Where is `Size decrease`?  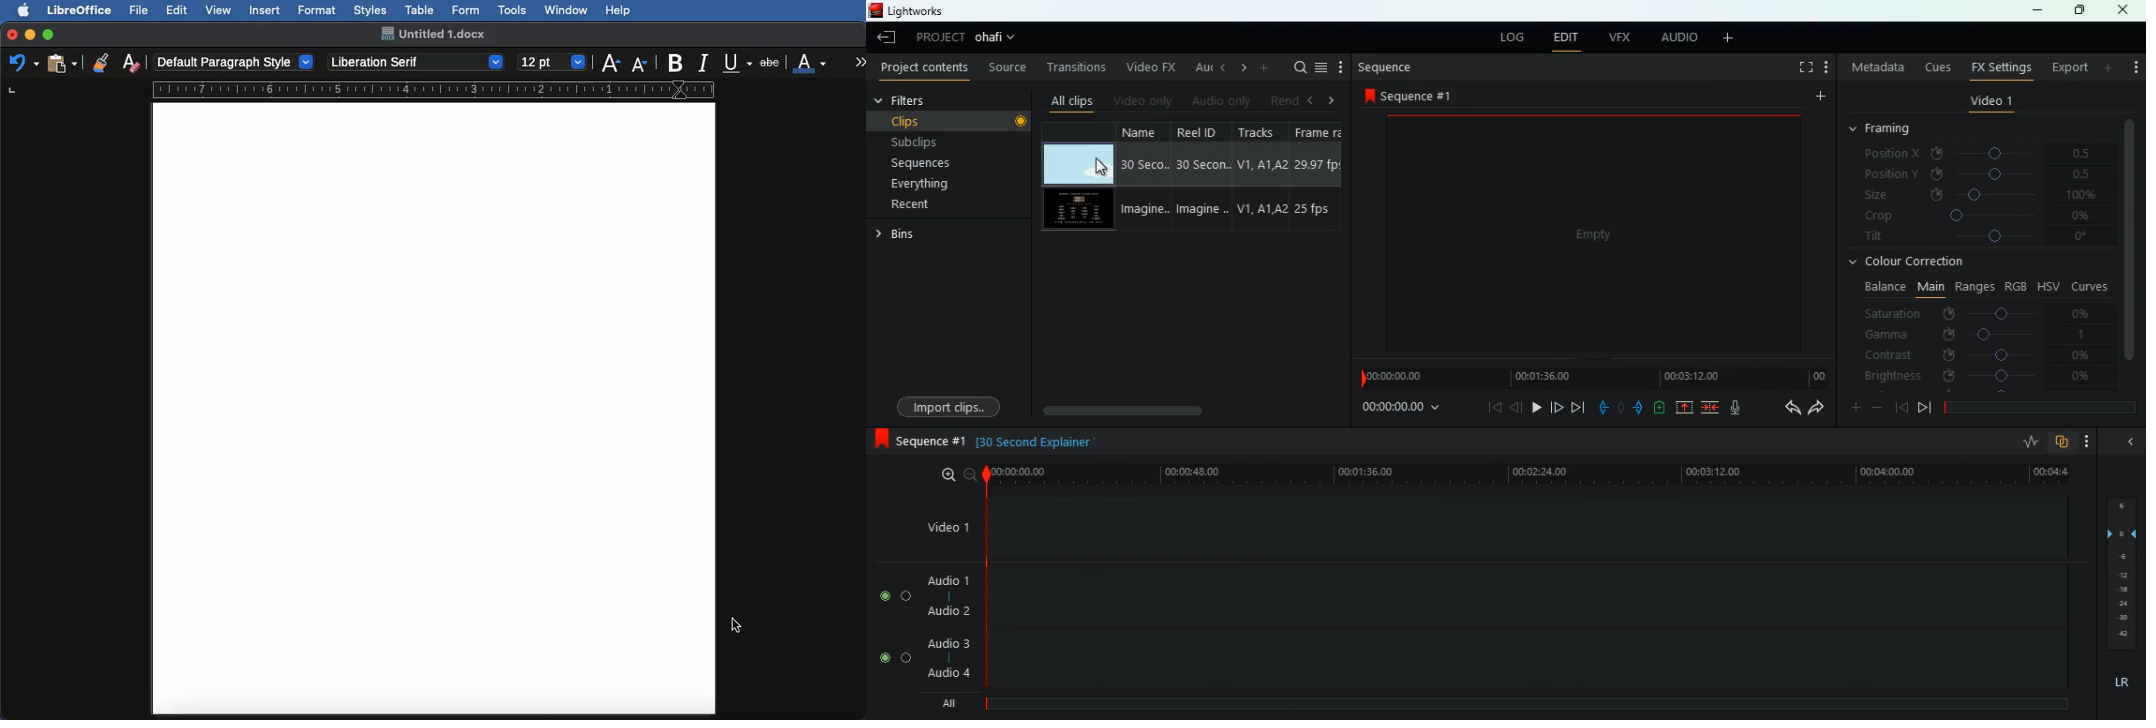 Size decrease is located at coordinates (644, 64).